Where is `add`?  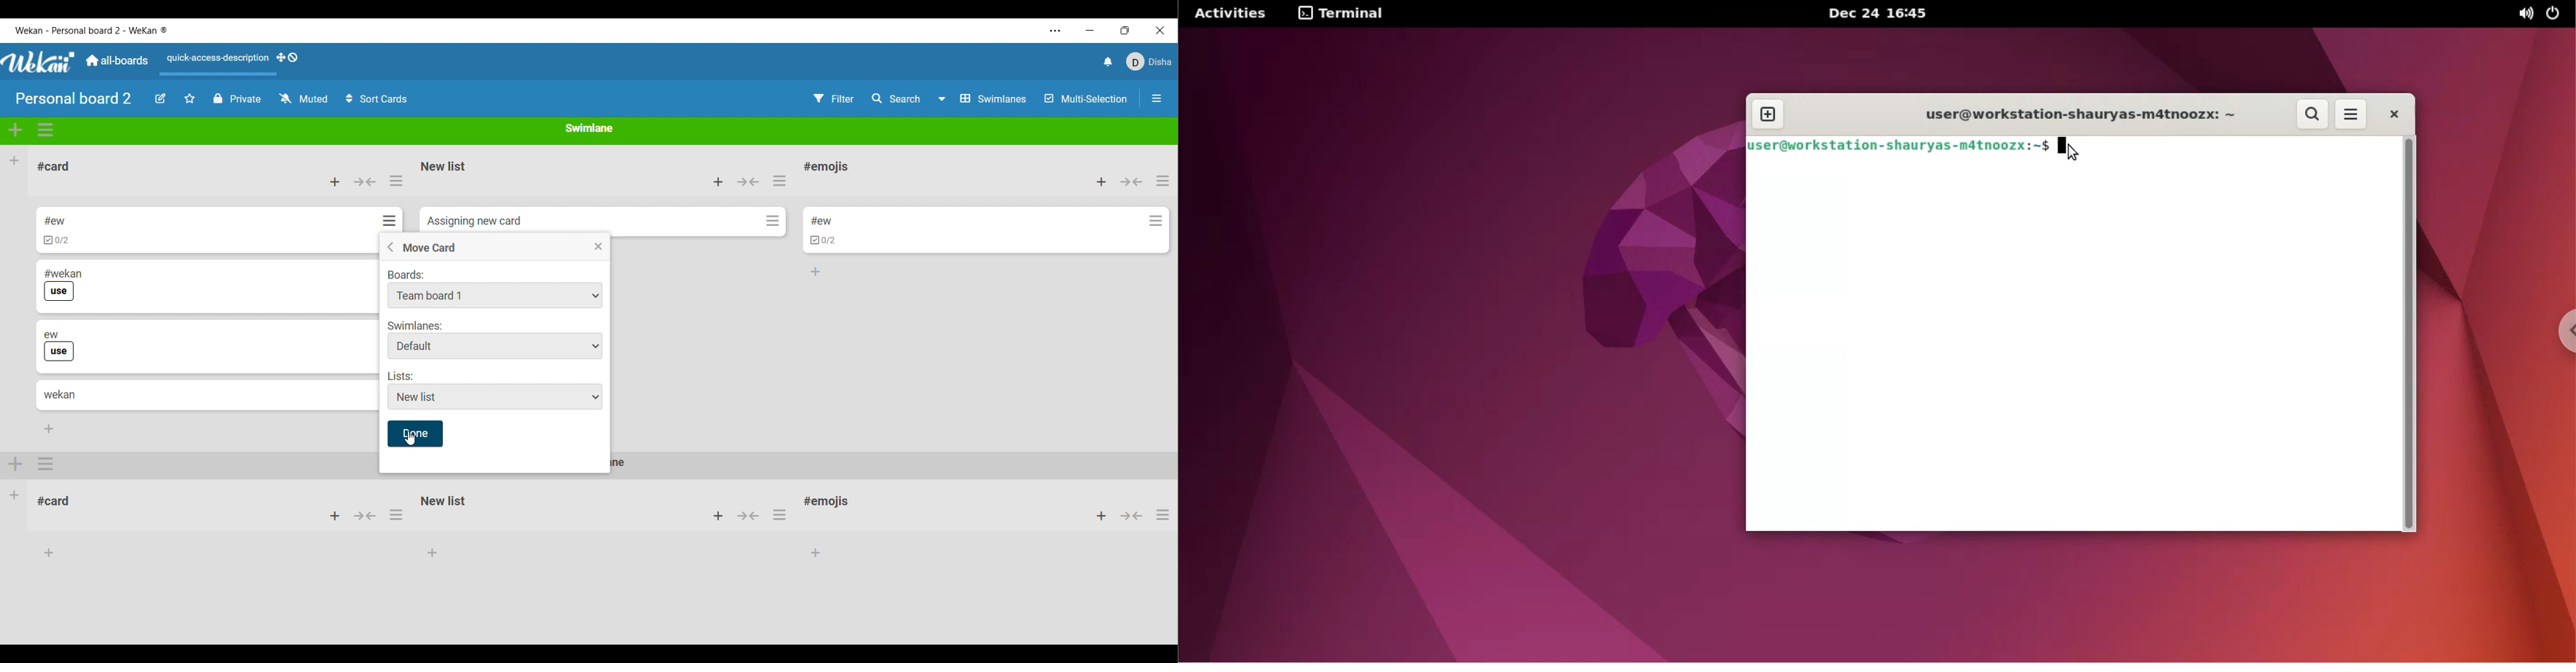
add is located at coordinates (16, 462).